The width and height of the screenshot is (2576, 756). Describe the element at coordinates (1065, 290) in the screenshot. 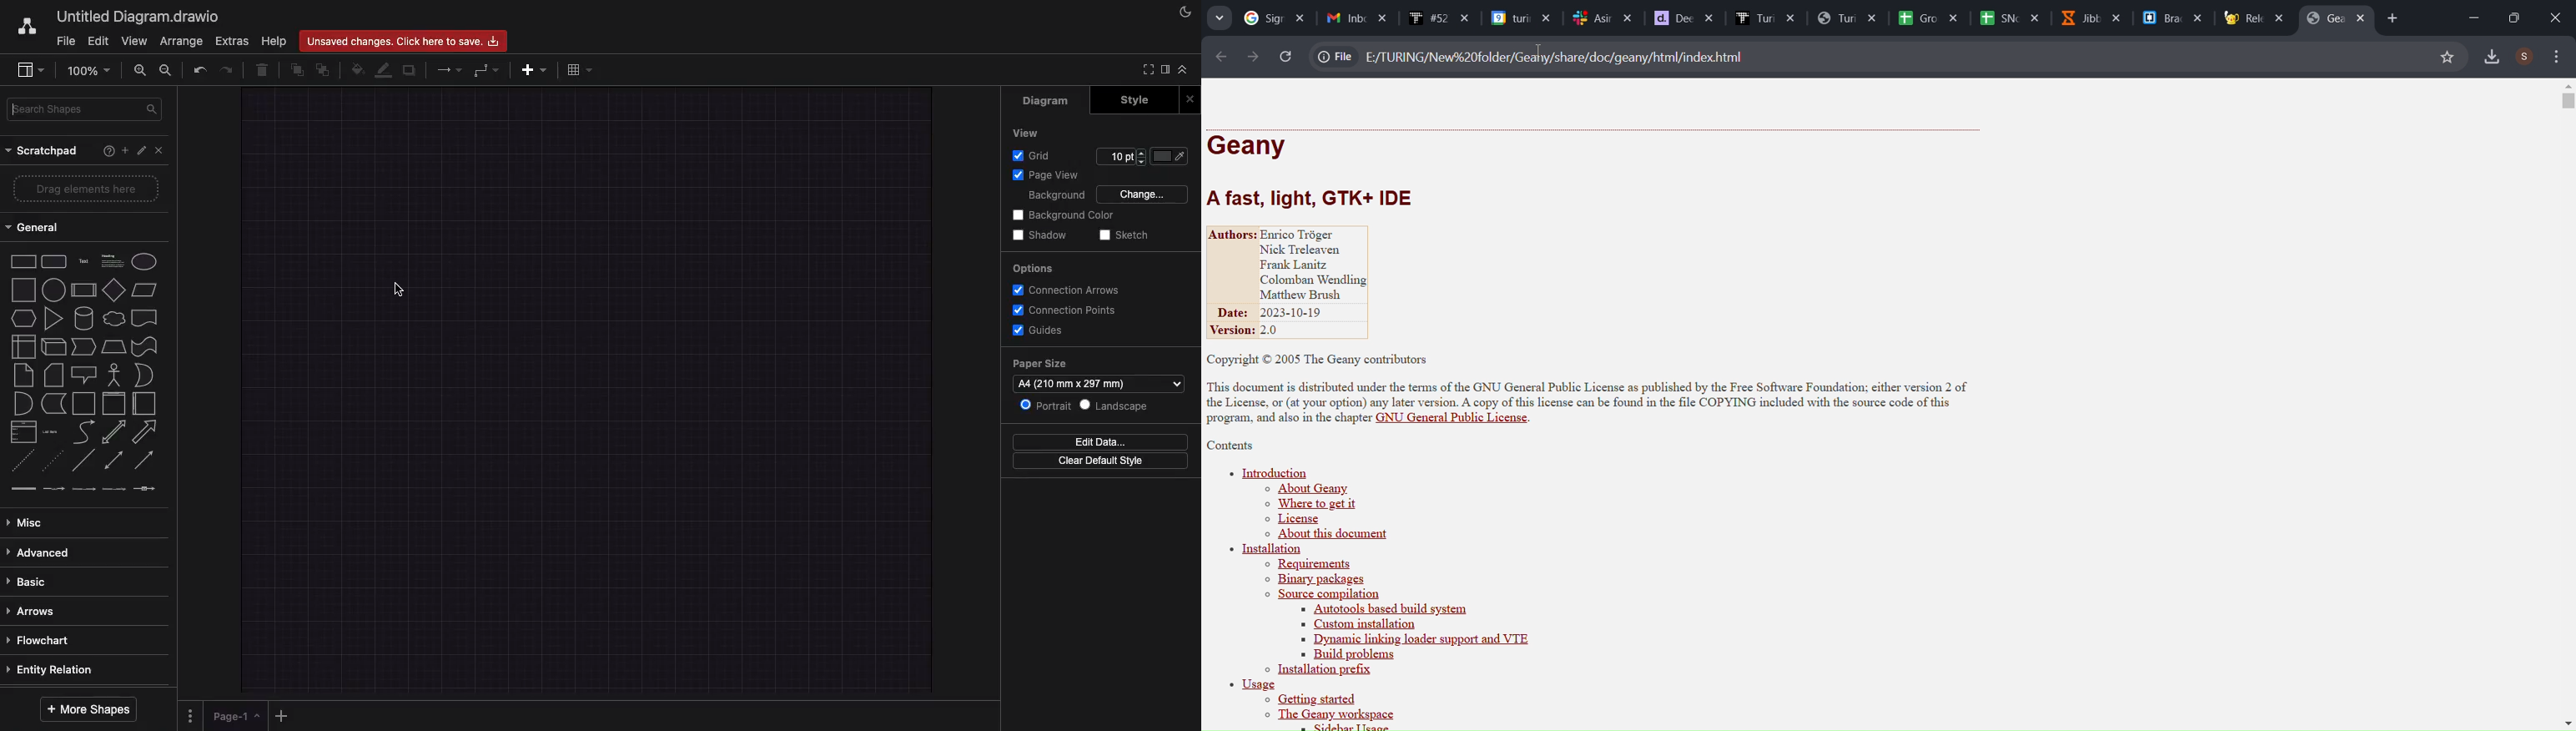

I see `Connection arrows` at that location.